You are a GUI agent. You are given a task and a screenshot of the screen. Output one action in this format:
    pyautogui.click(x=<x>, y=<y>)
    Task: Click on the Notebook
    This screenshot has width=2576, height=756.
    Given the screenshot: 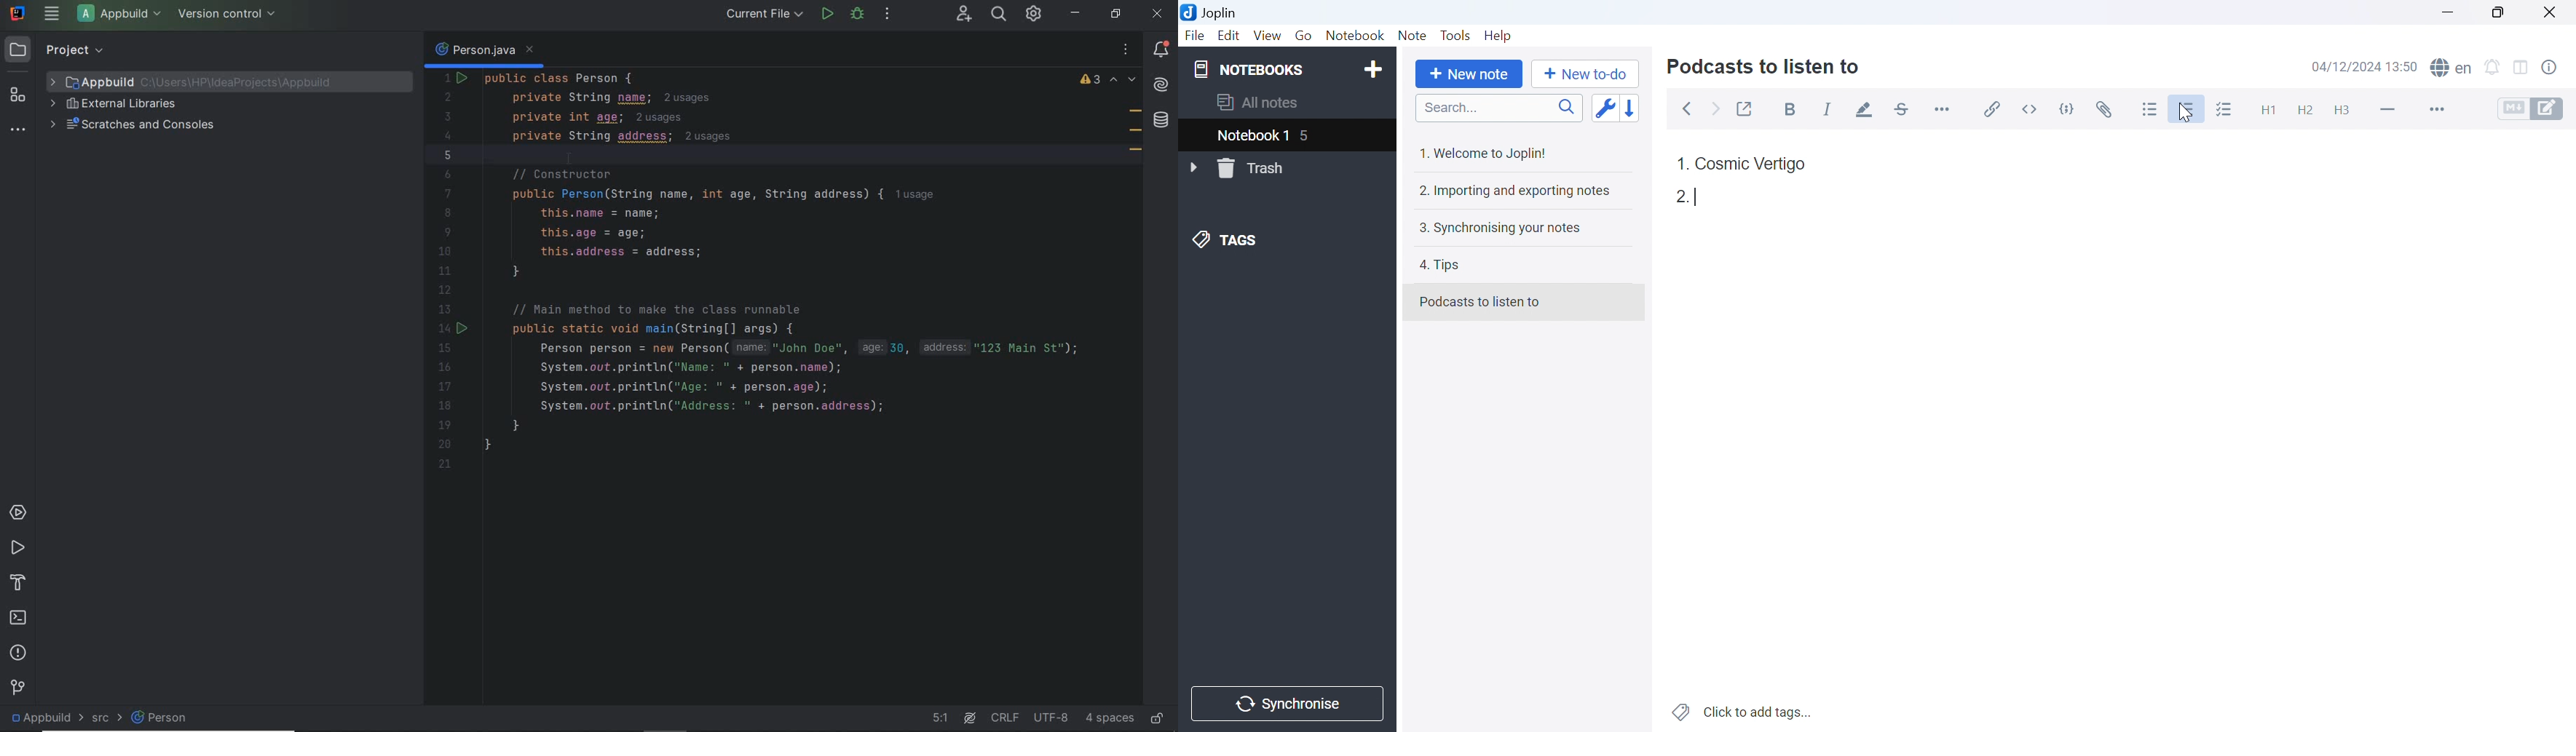 What is the action you would take?
    pyautogui.click(x=1356, y=34)
    